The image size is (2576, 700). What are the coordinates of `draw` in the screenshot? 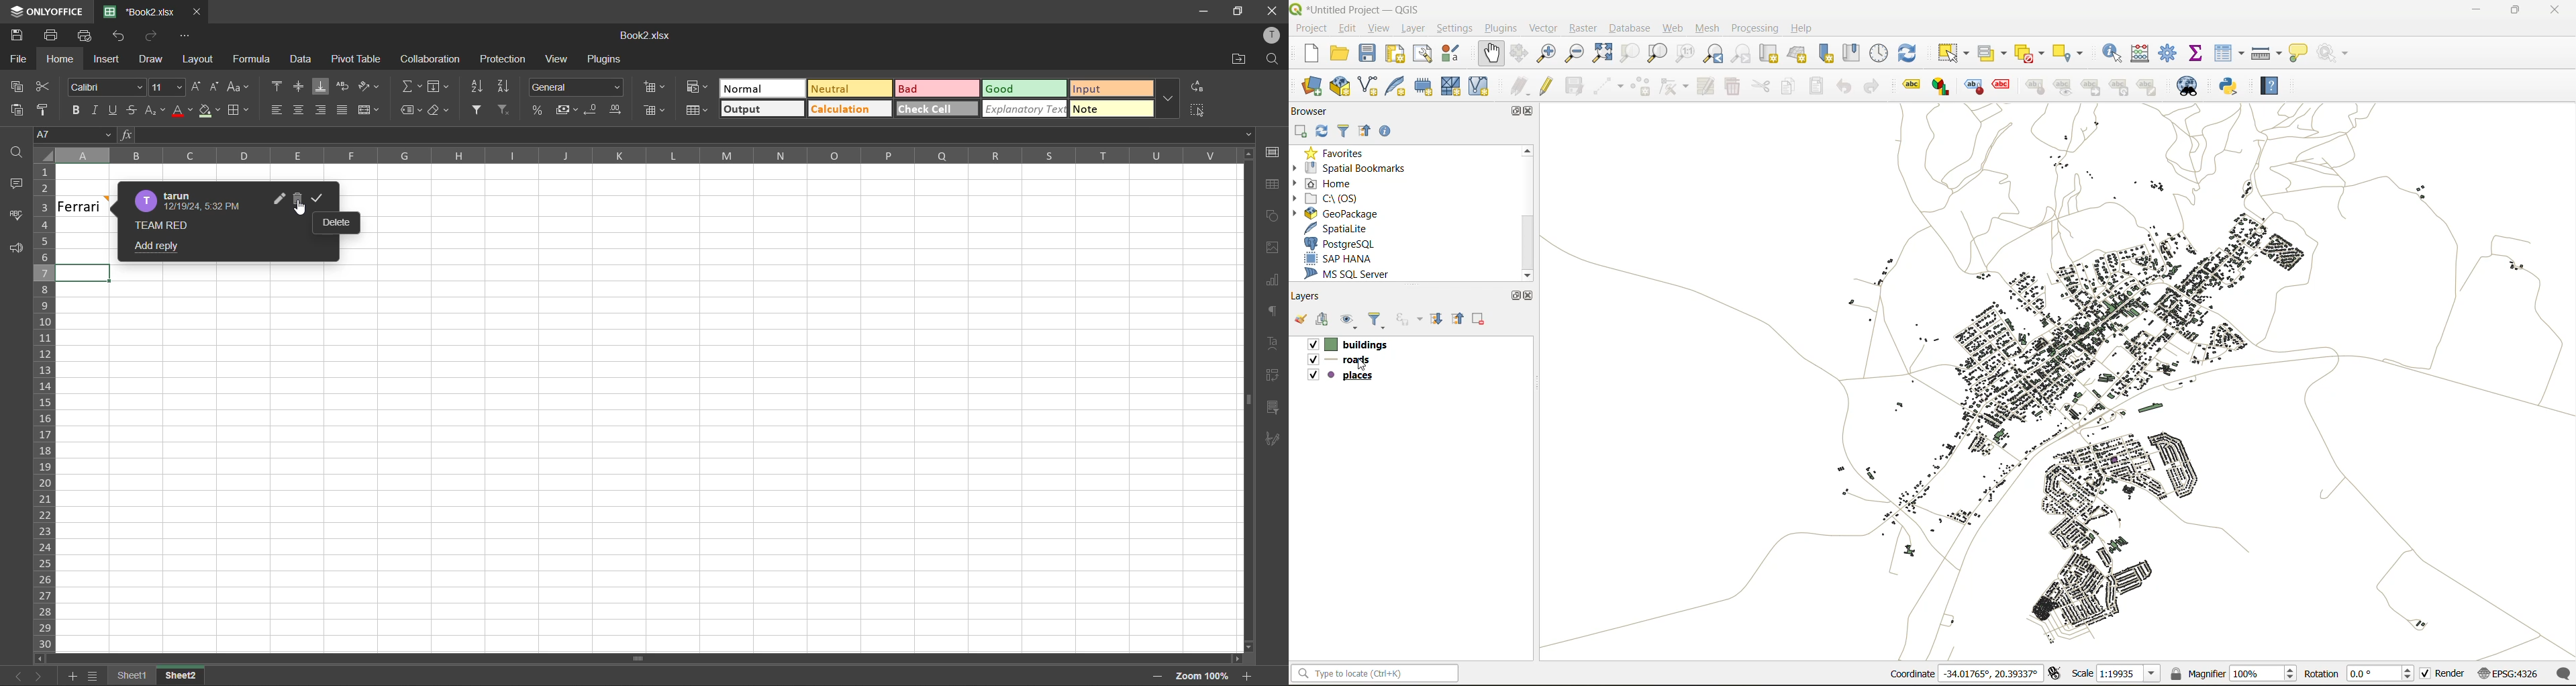 It's located at (154, 58).